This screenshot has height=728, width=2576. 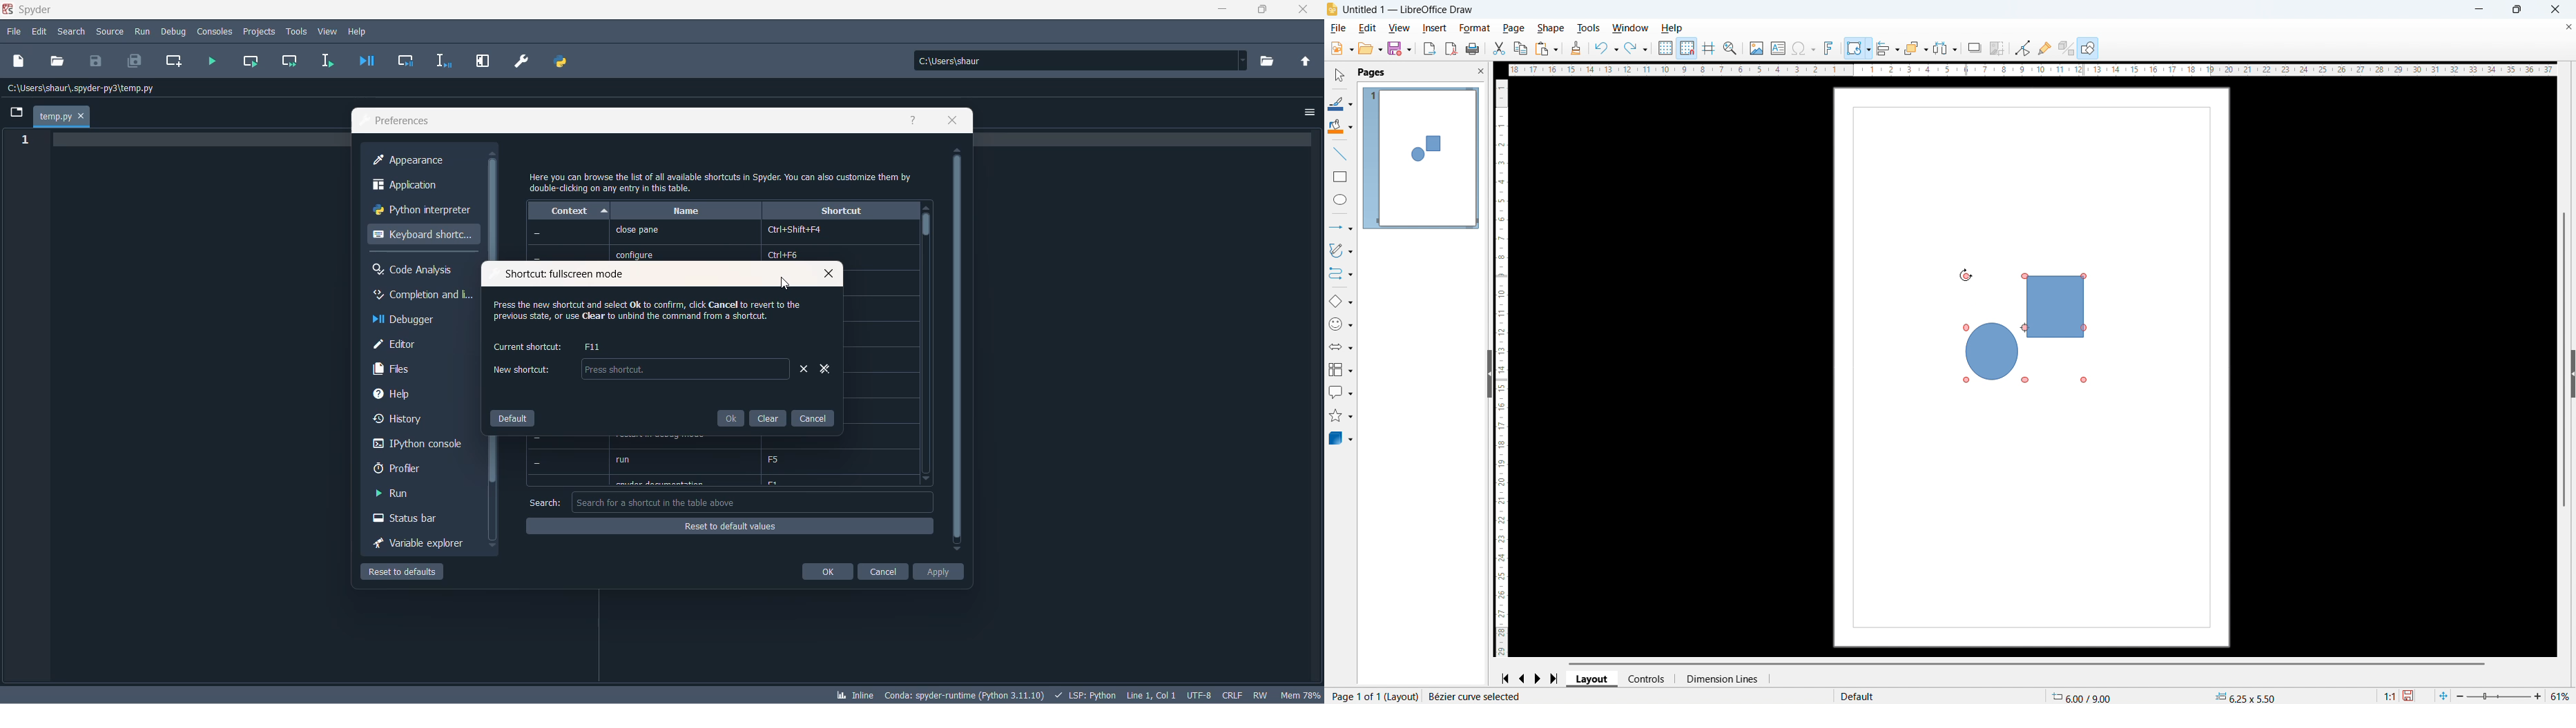 What do you see at coordinates (1263, 694) in the screenshot?
I see `file control` at bounding box center [1263, 694].